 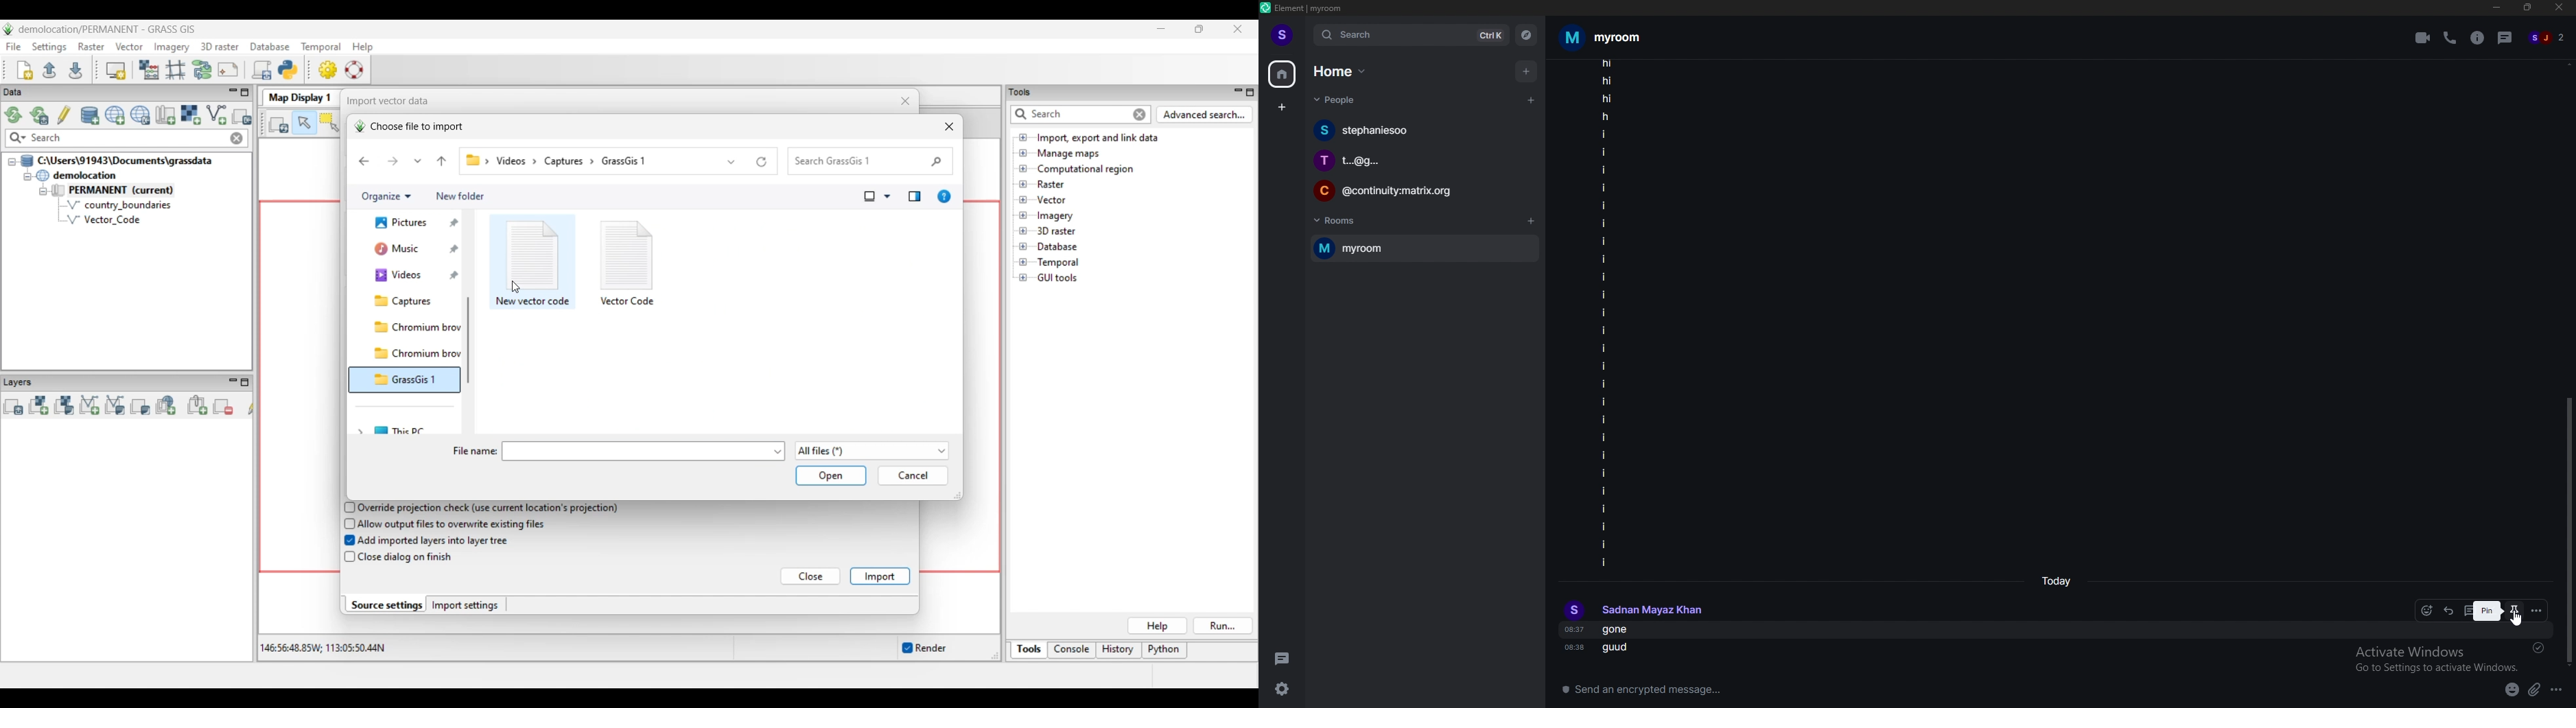 What do you see at coordinates (2434, 657) in the screenshot?
I see `Activate Windows` at bounding box center [2434, 657].